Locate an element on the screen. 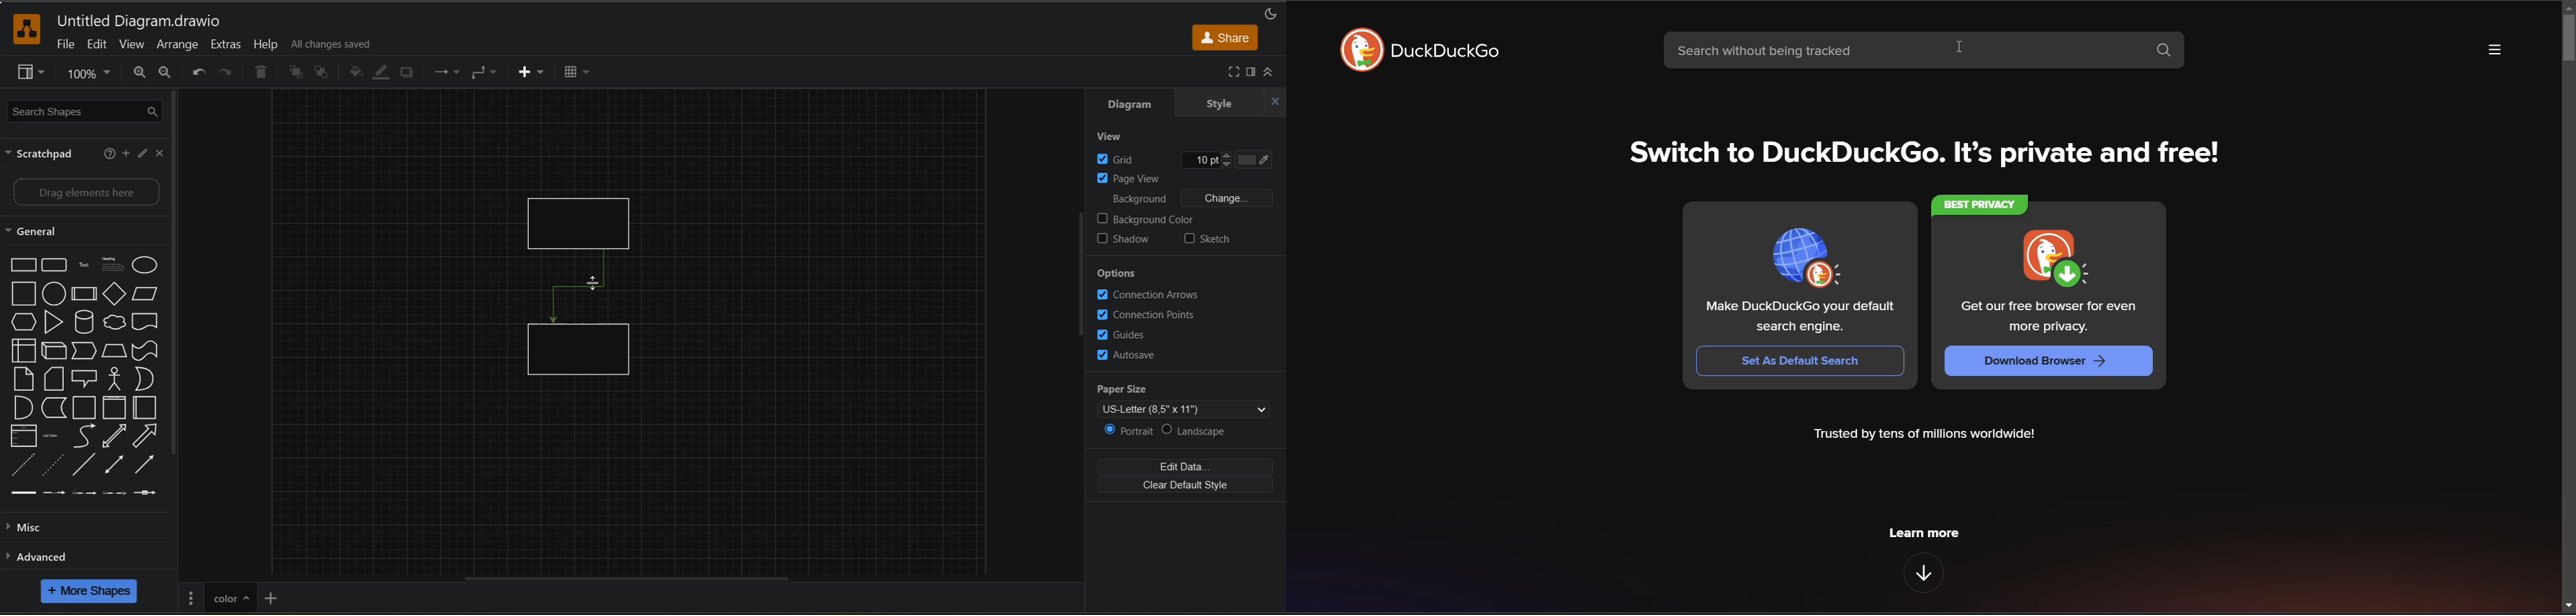 This screenshot has width=2576, height=616. shadow is located at coordinates (1126, 241).